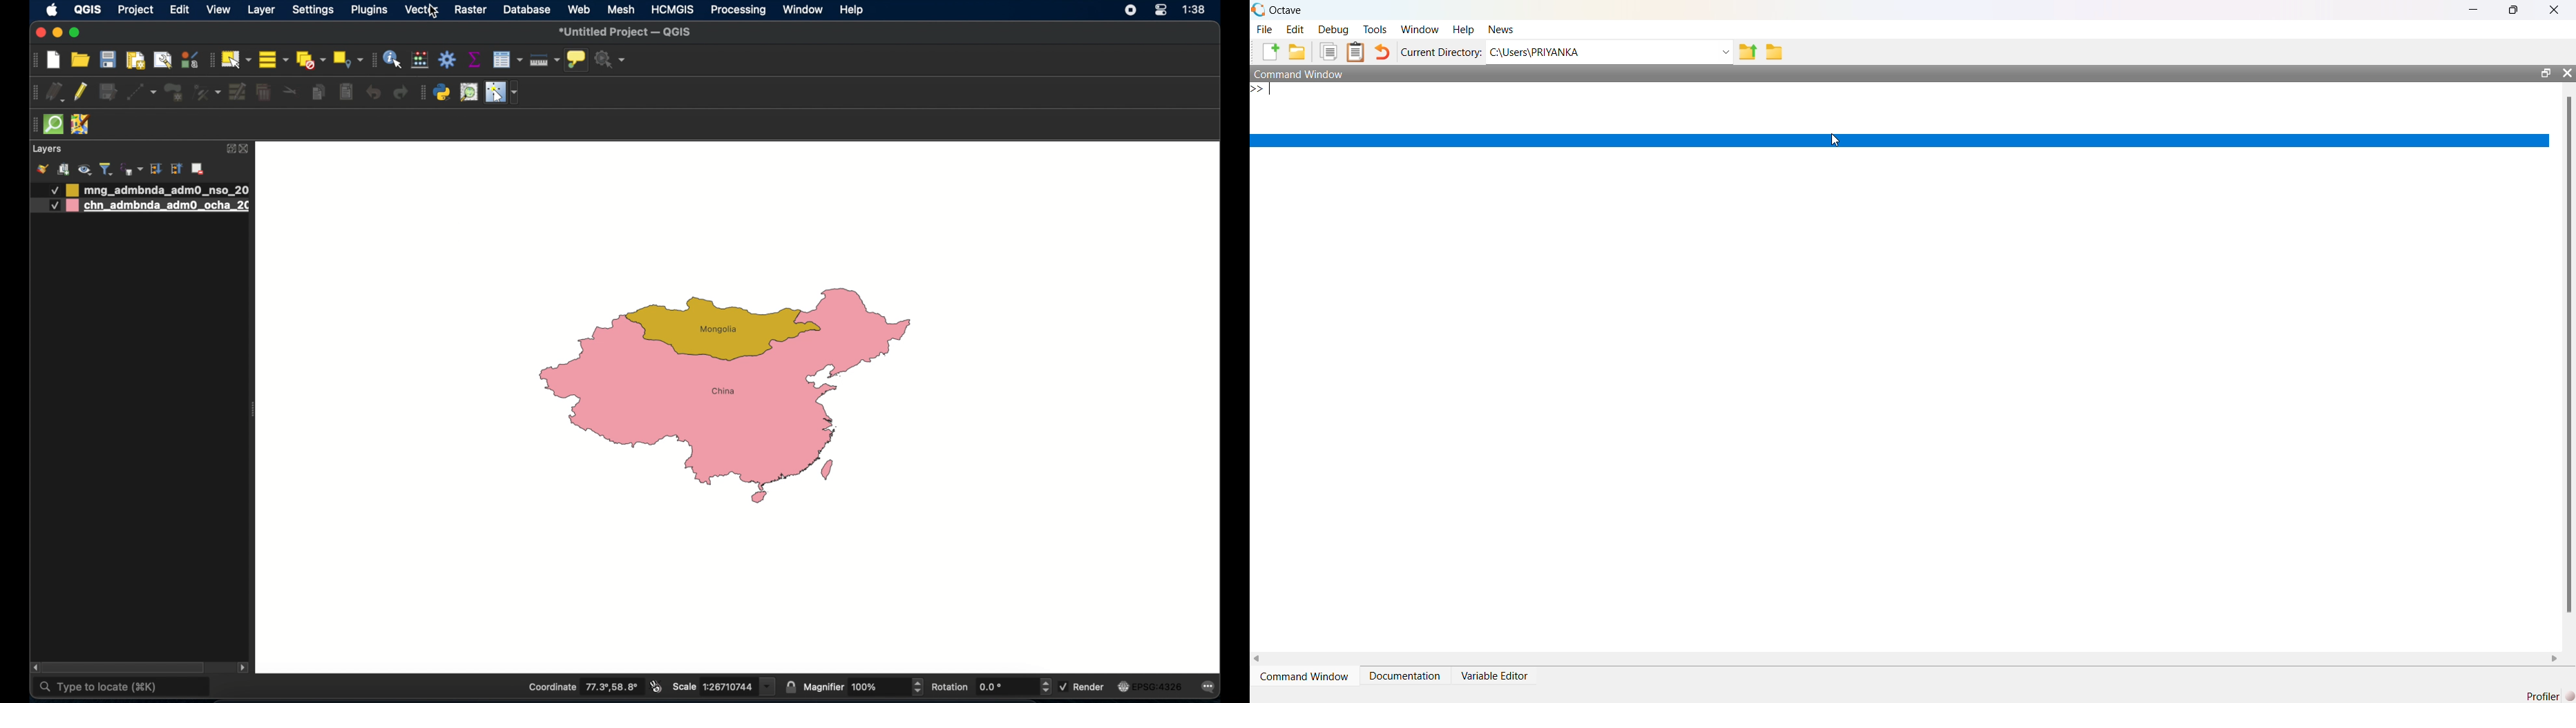 The height and width of the screenshot is (728, 2576). I want to click on coordinate, so click(584, 687).